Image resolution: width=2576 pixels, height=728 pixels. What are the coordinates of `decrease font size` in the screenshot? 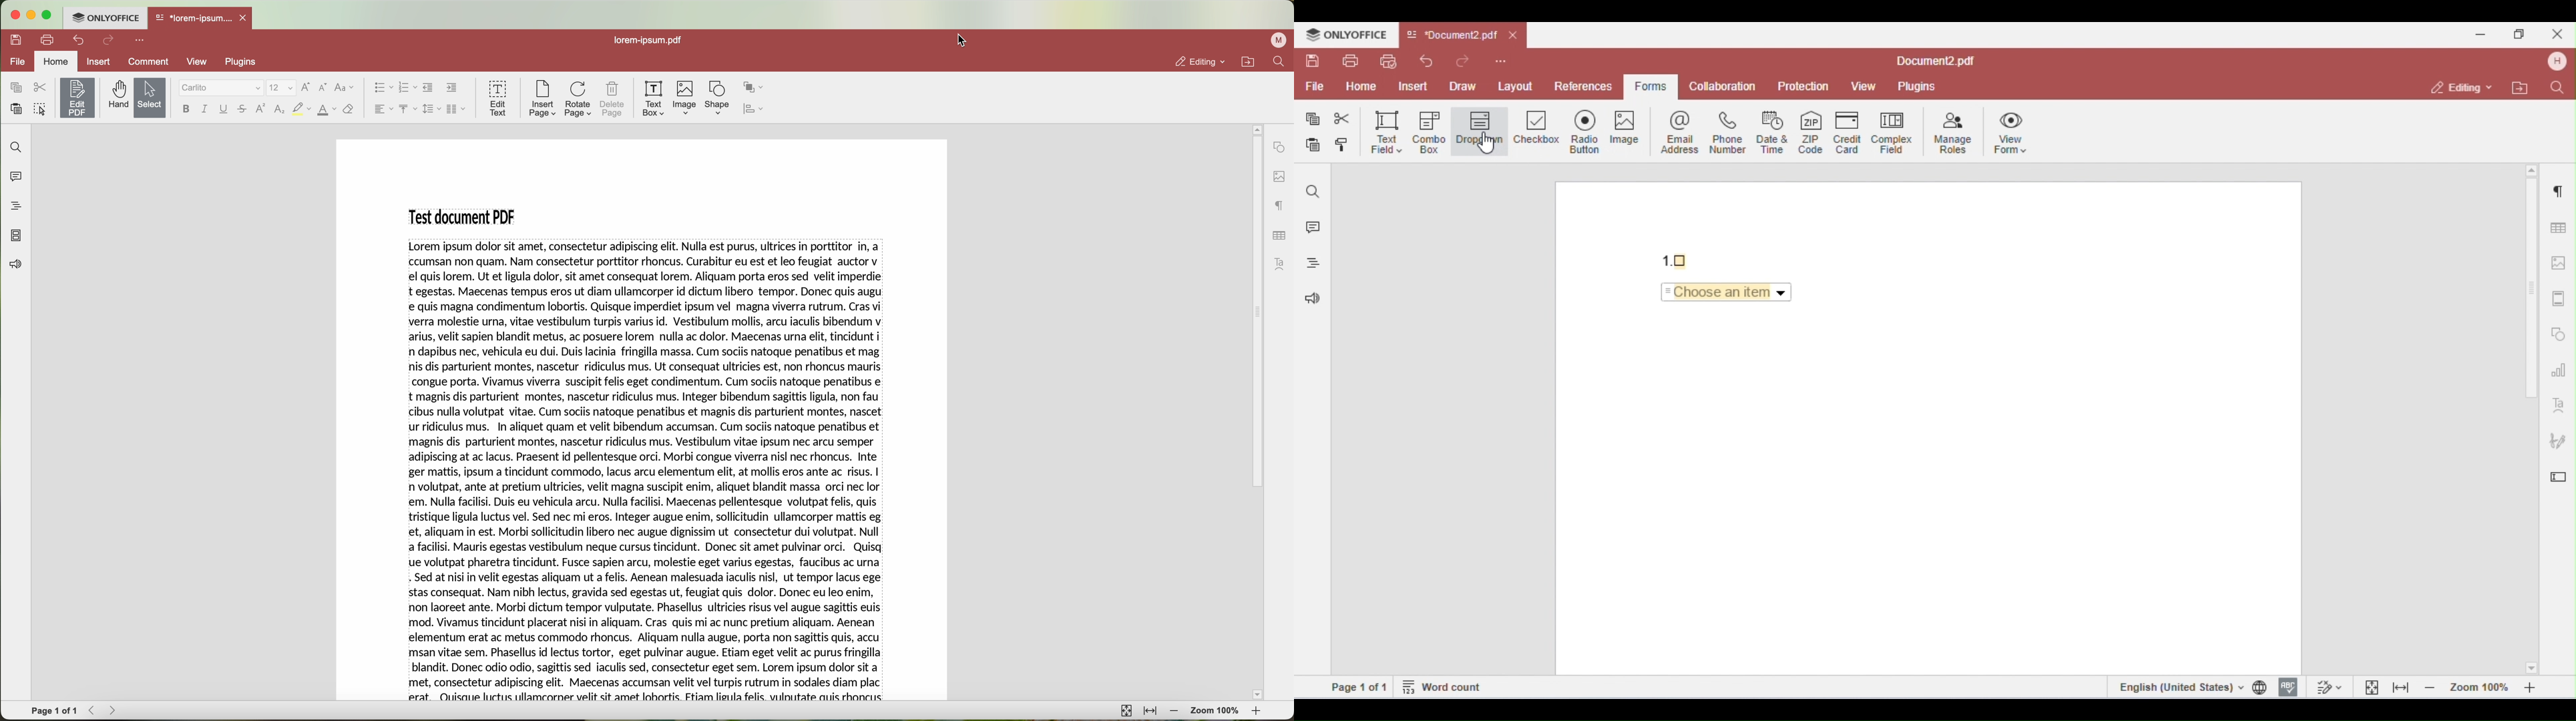 It's located at (325, 87).